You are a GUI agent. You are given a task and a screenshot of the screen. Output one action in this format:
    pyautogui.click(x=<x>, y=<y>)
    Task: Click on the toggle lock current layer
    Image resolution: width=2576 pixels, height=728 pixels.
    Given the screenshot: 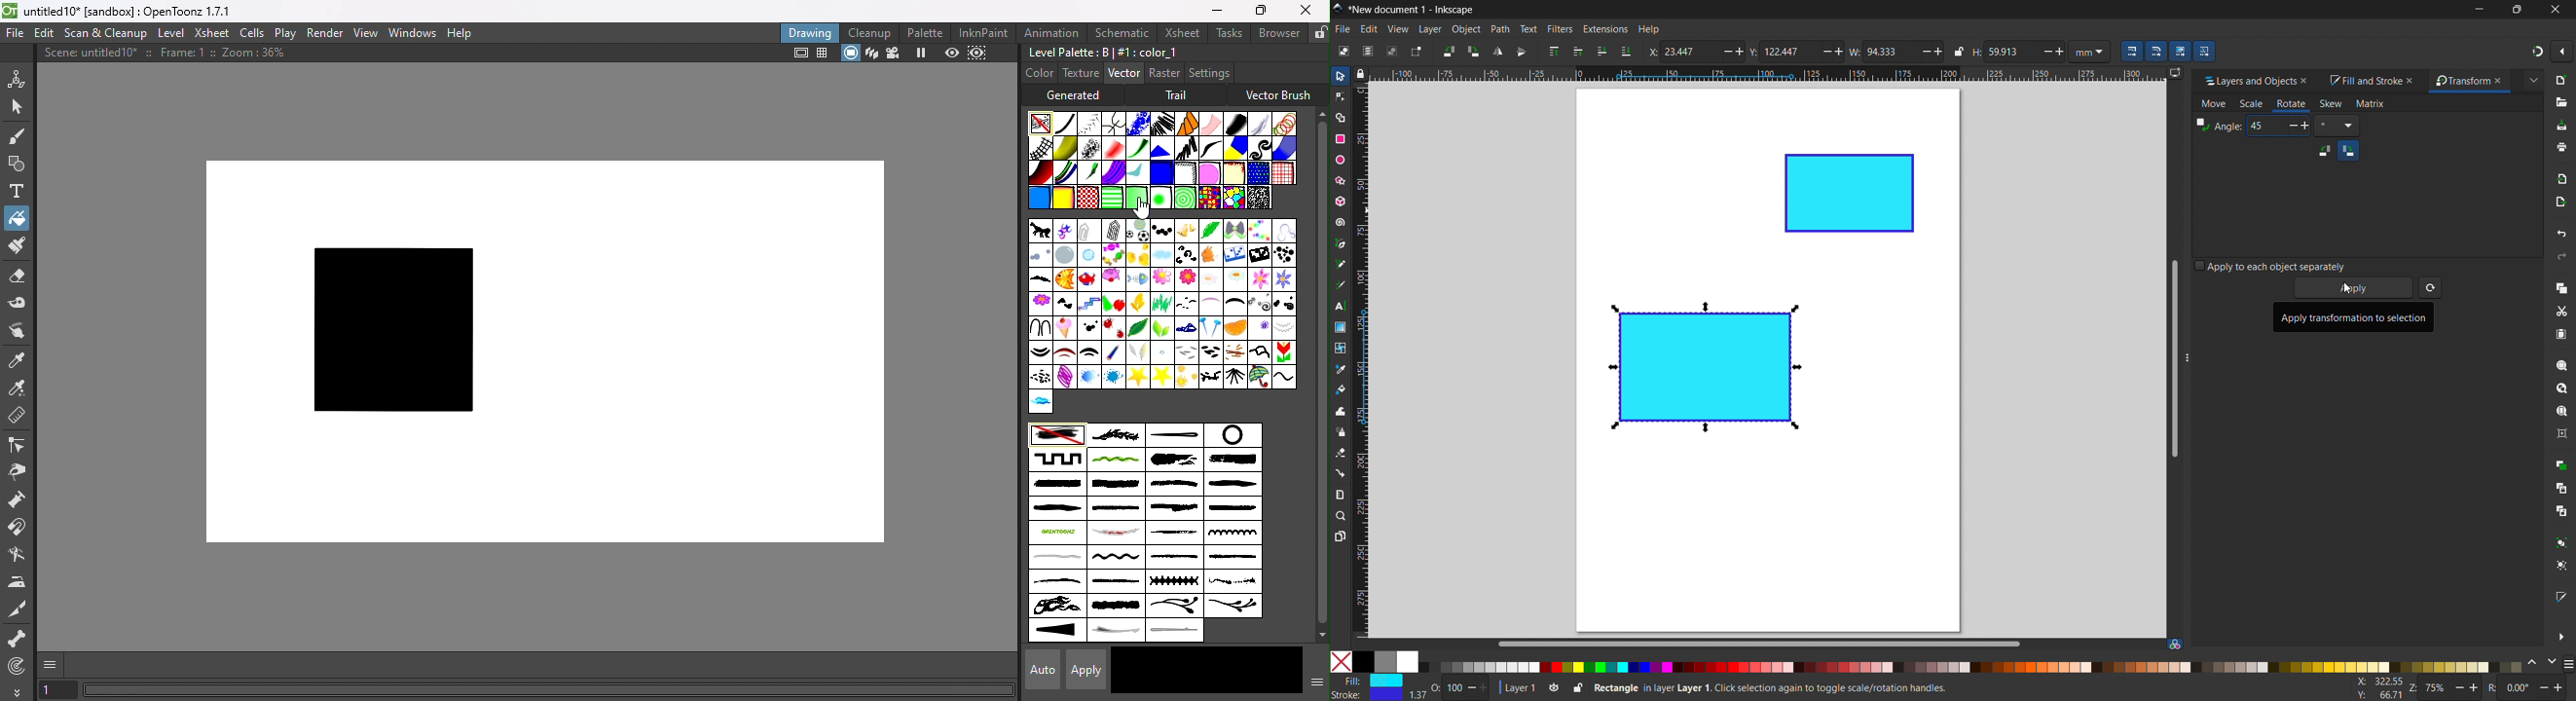 What is the action you would take?
    pyautogui.click(x=1577, y=687)
    